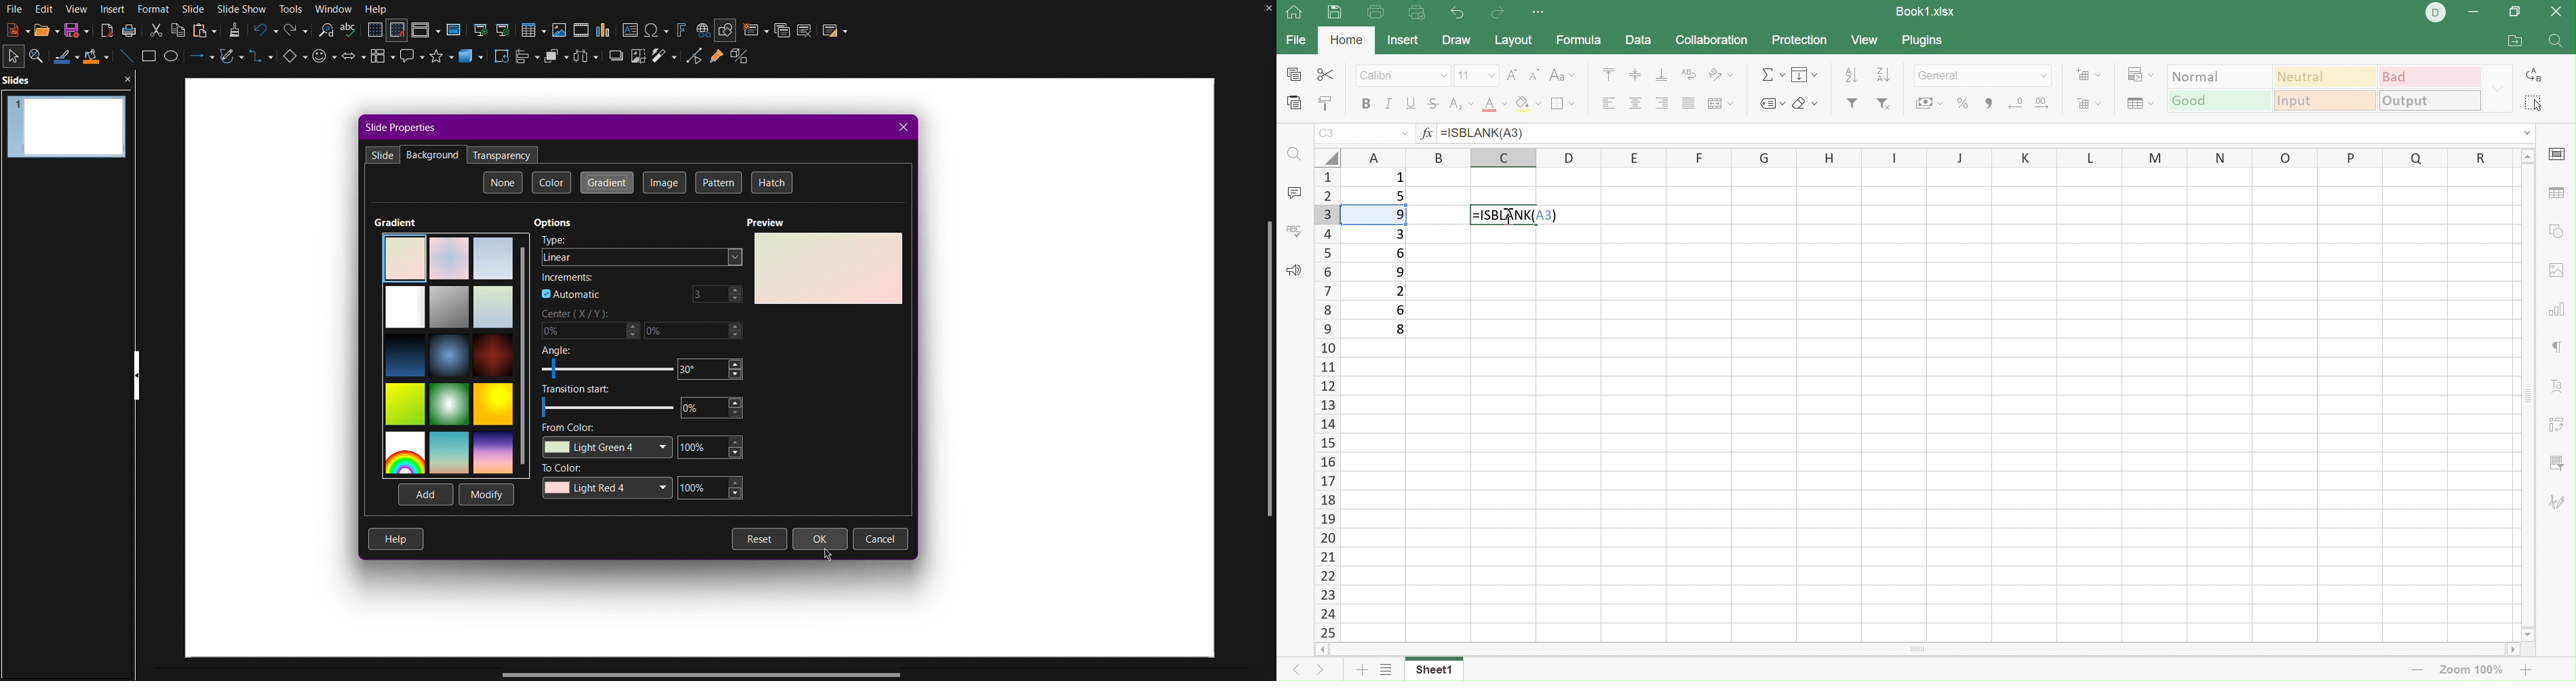  Describe the element at coordinates (2324, 100) in the screenshot. I see `Input` at that location.